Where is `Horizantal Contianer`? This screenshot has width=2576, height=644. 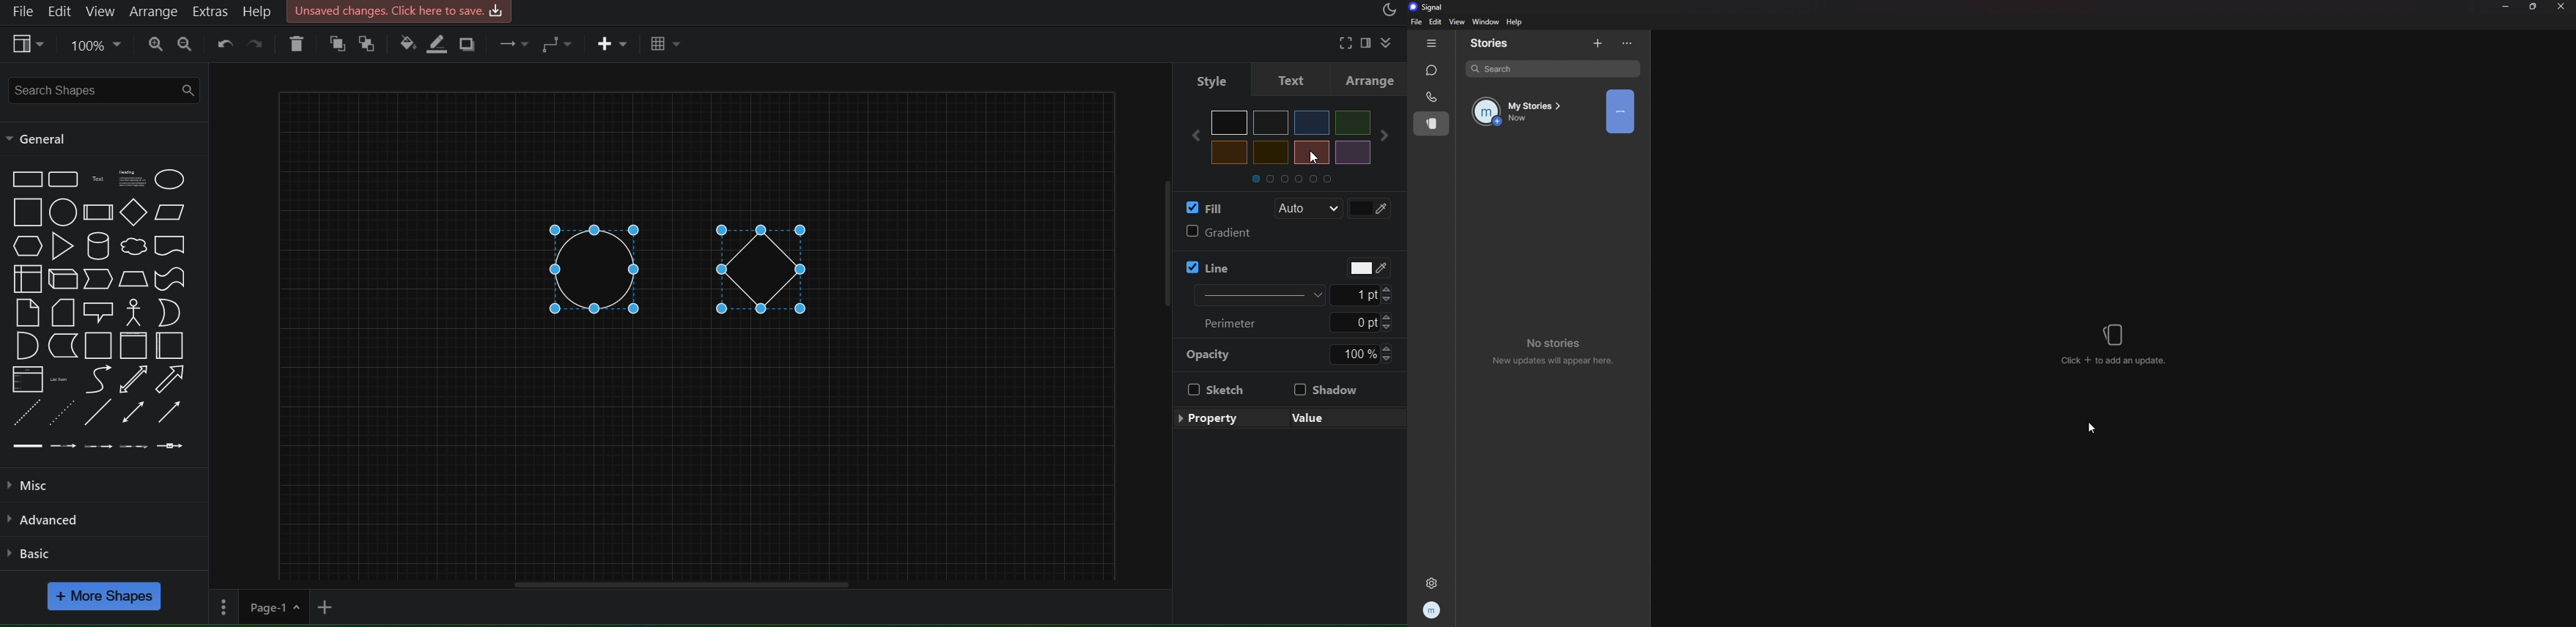
Horizantal Contianer is located at coordinates (170, 346).